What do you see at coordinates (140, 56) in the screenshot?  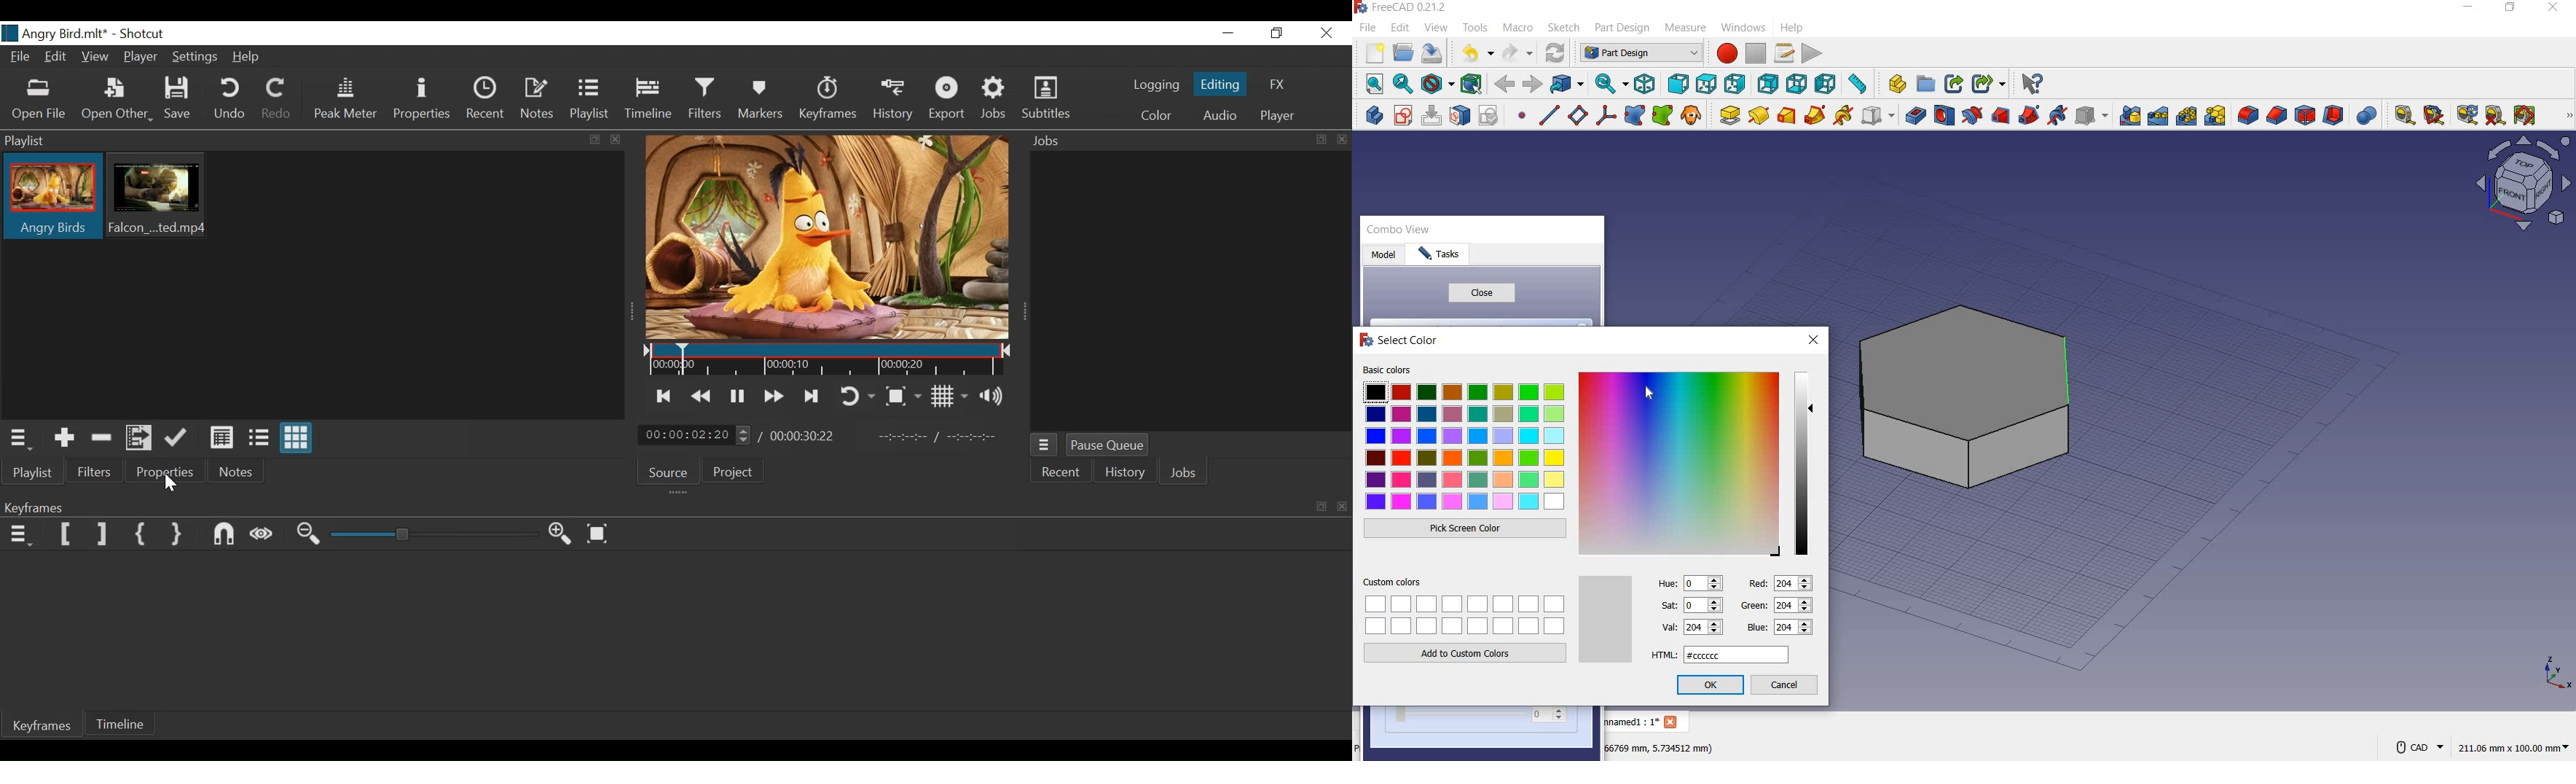 I see `Player` at bounding box center [140, 56].